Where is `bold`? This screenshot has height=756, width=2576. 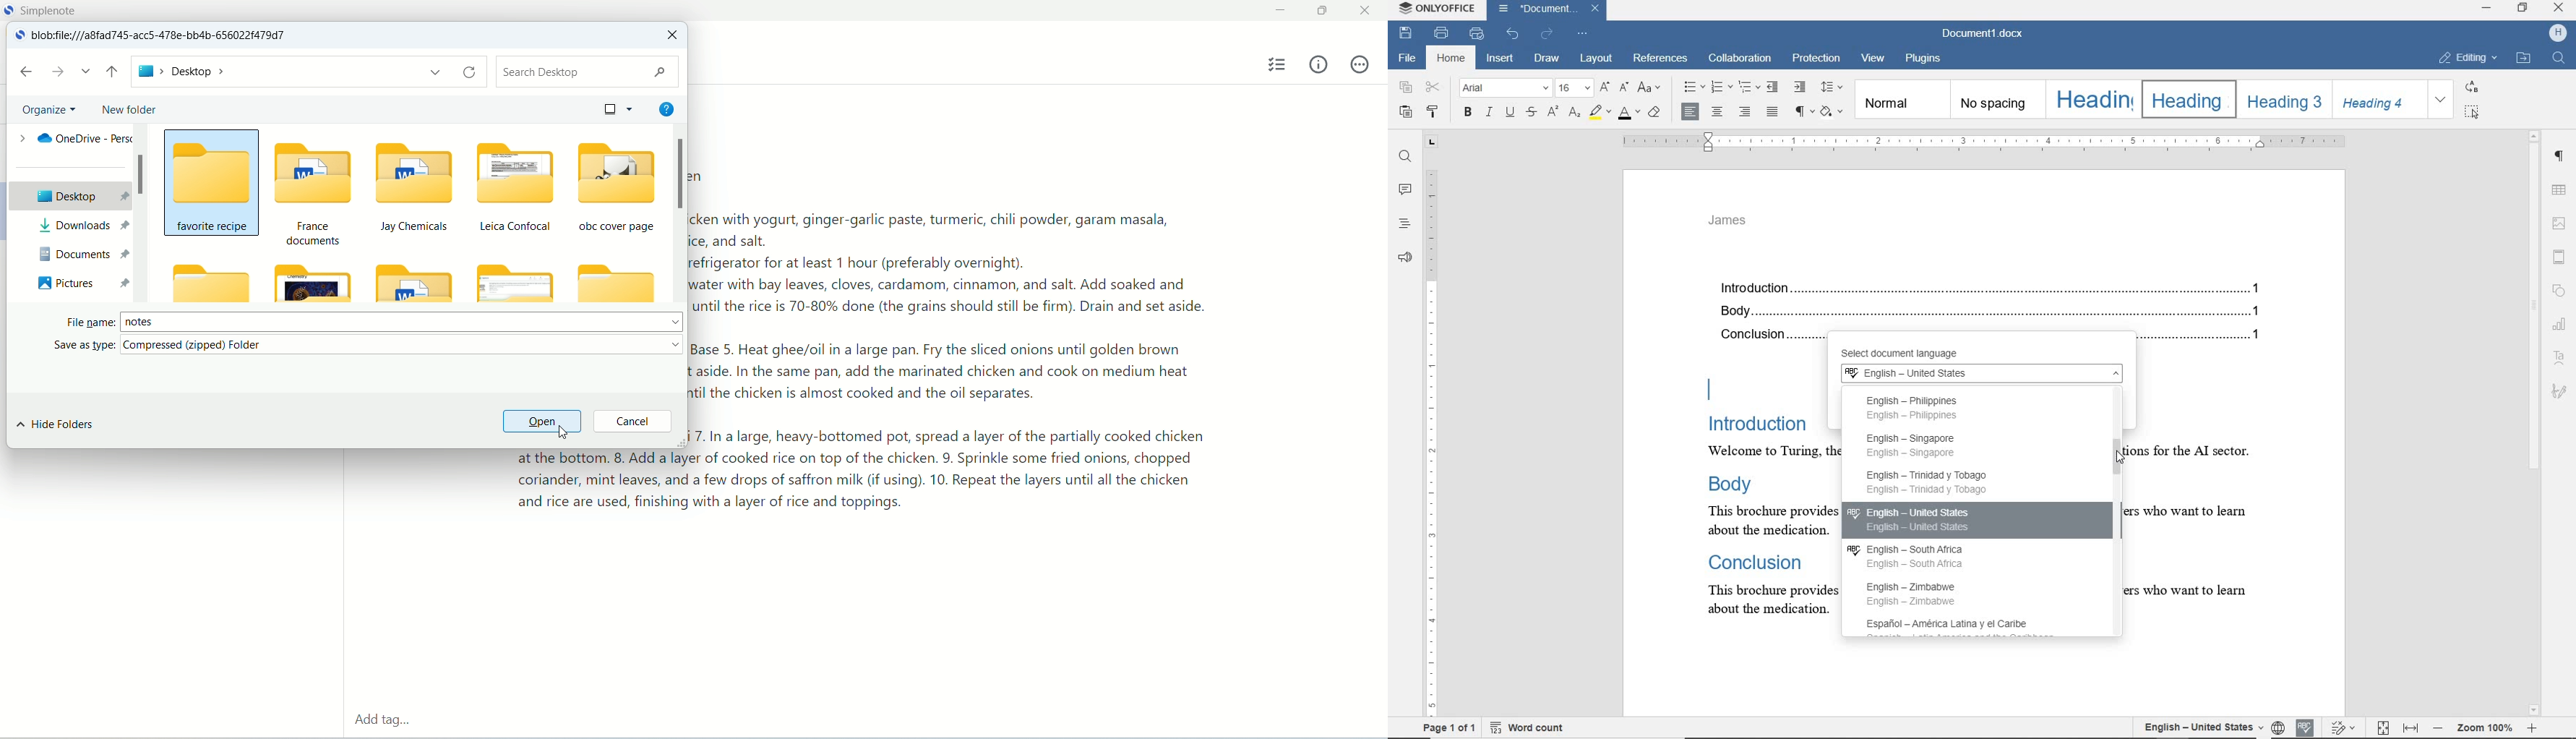 bold is located at coordinates (1467, 113).